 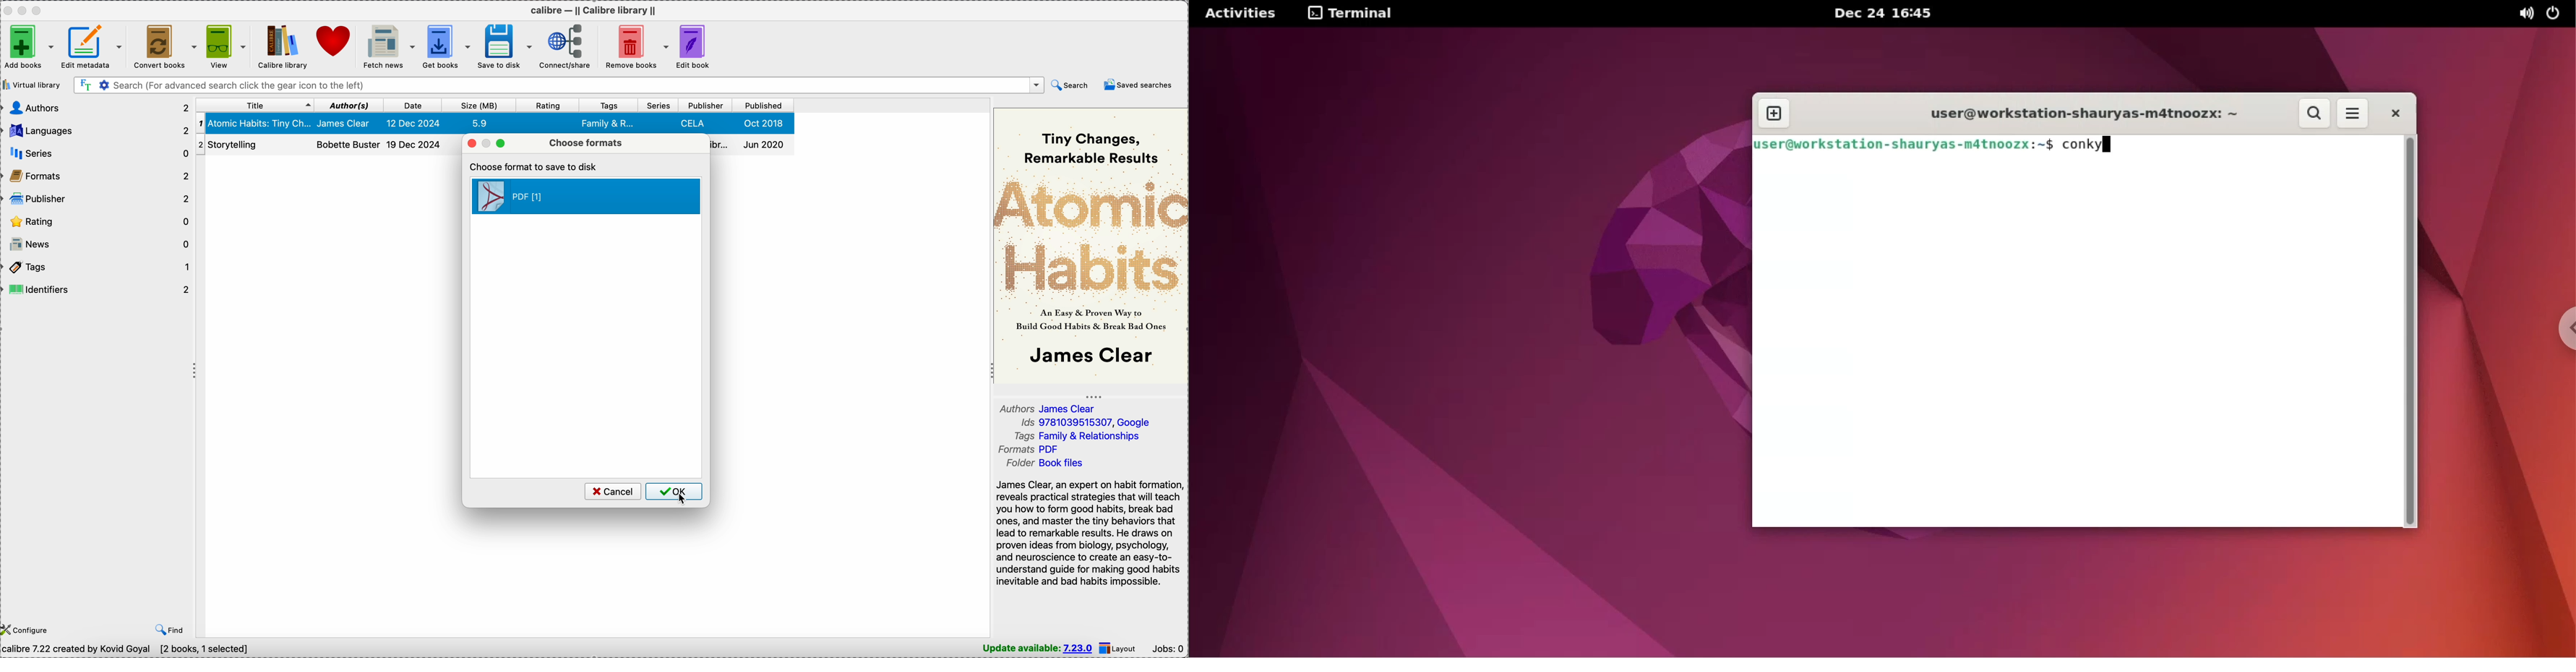 I want to click on Atomic Habits: Tiny Changes book details selected, so click(x=493, y=124).